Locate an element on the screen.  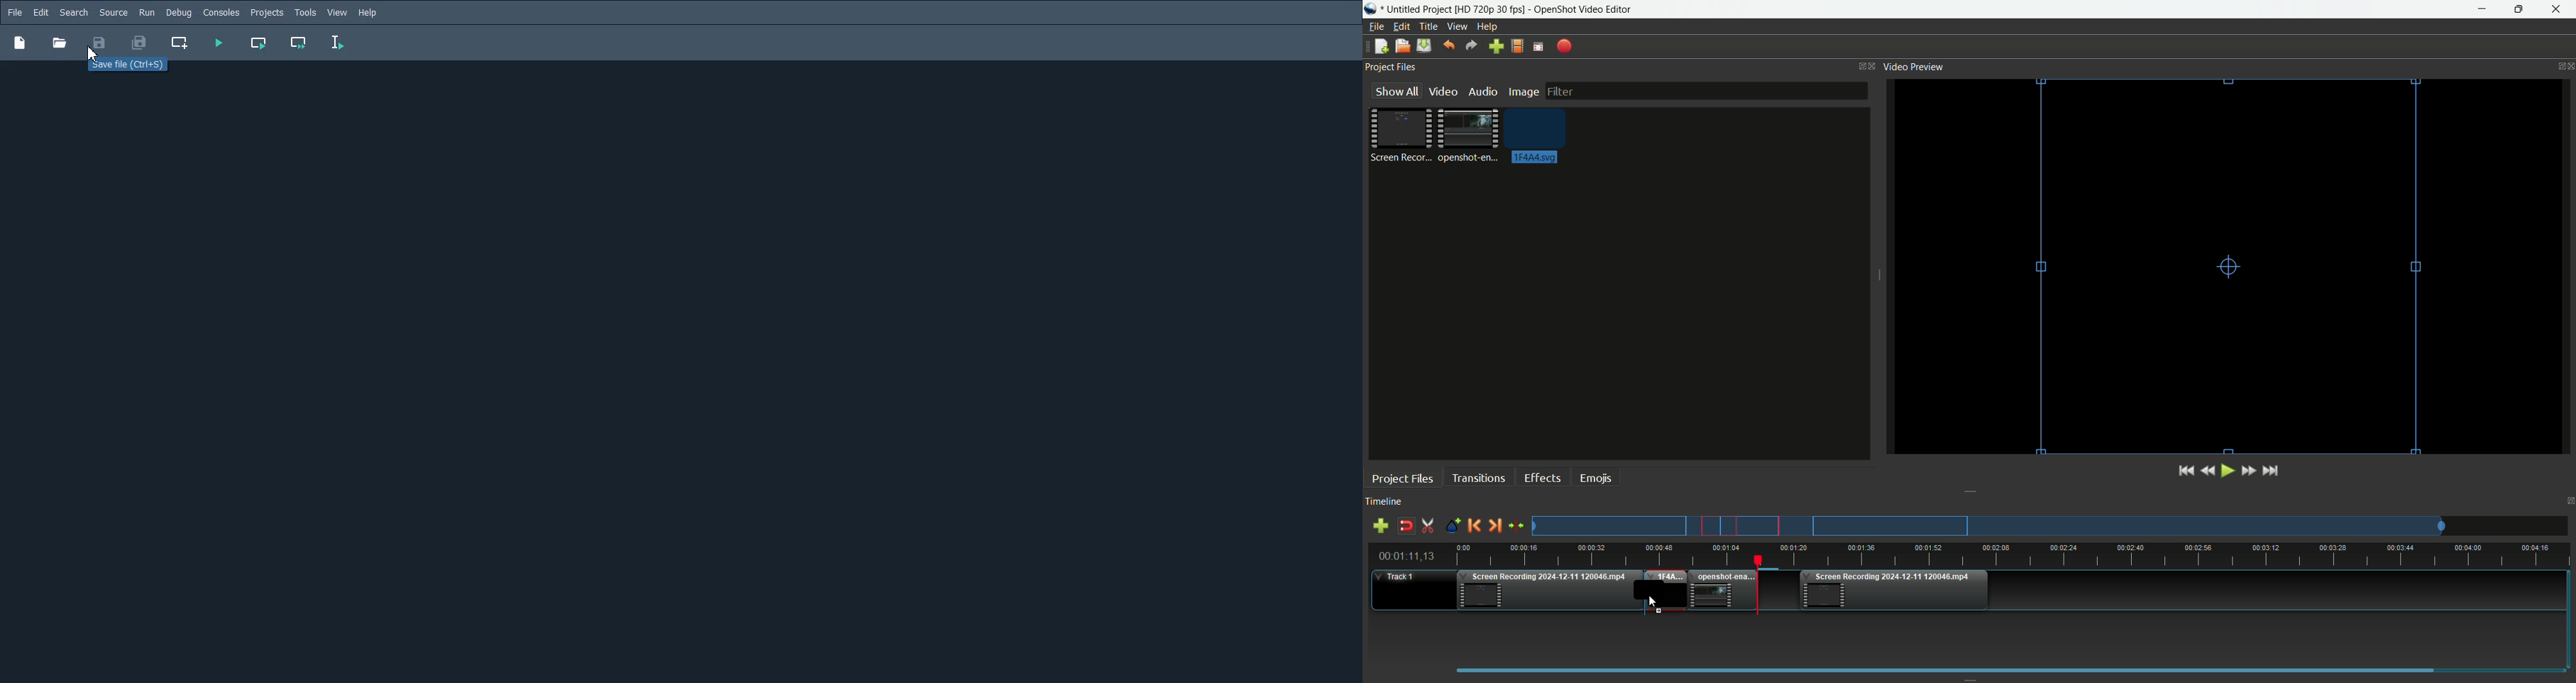
add track is located at coordinates (1378, 526).